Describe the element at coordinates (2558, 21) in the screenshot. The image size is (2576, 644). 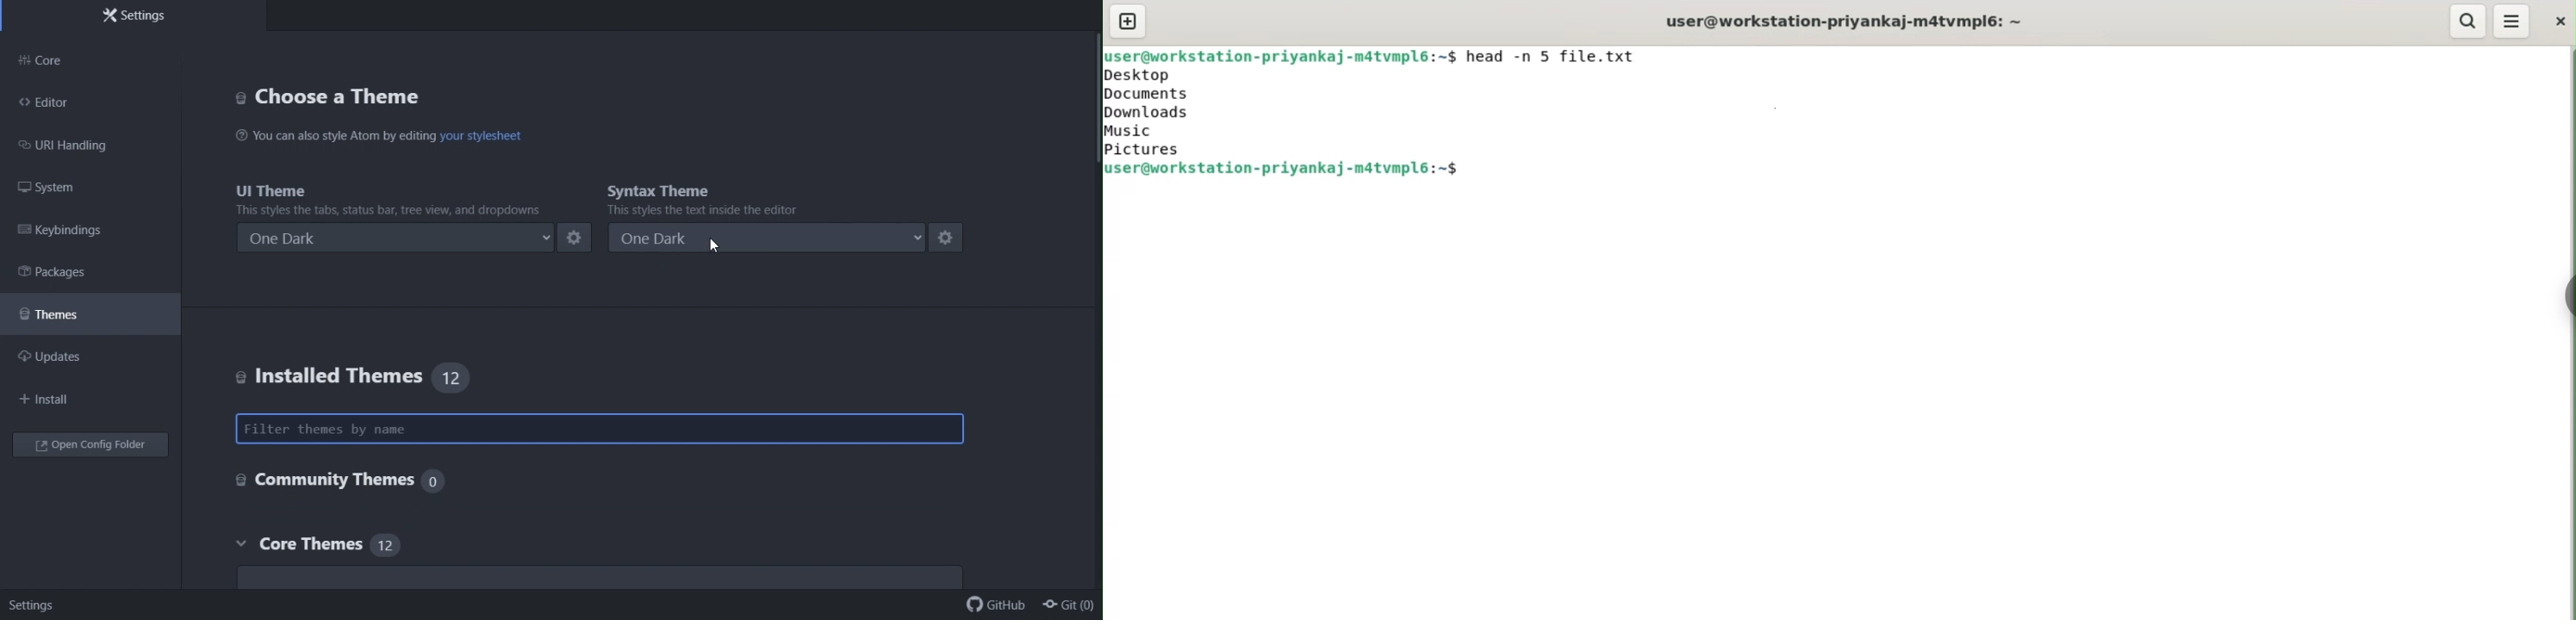
I see `close` at that location.